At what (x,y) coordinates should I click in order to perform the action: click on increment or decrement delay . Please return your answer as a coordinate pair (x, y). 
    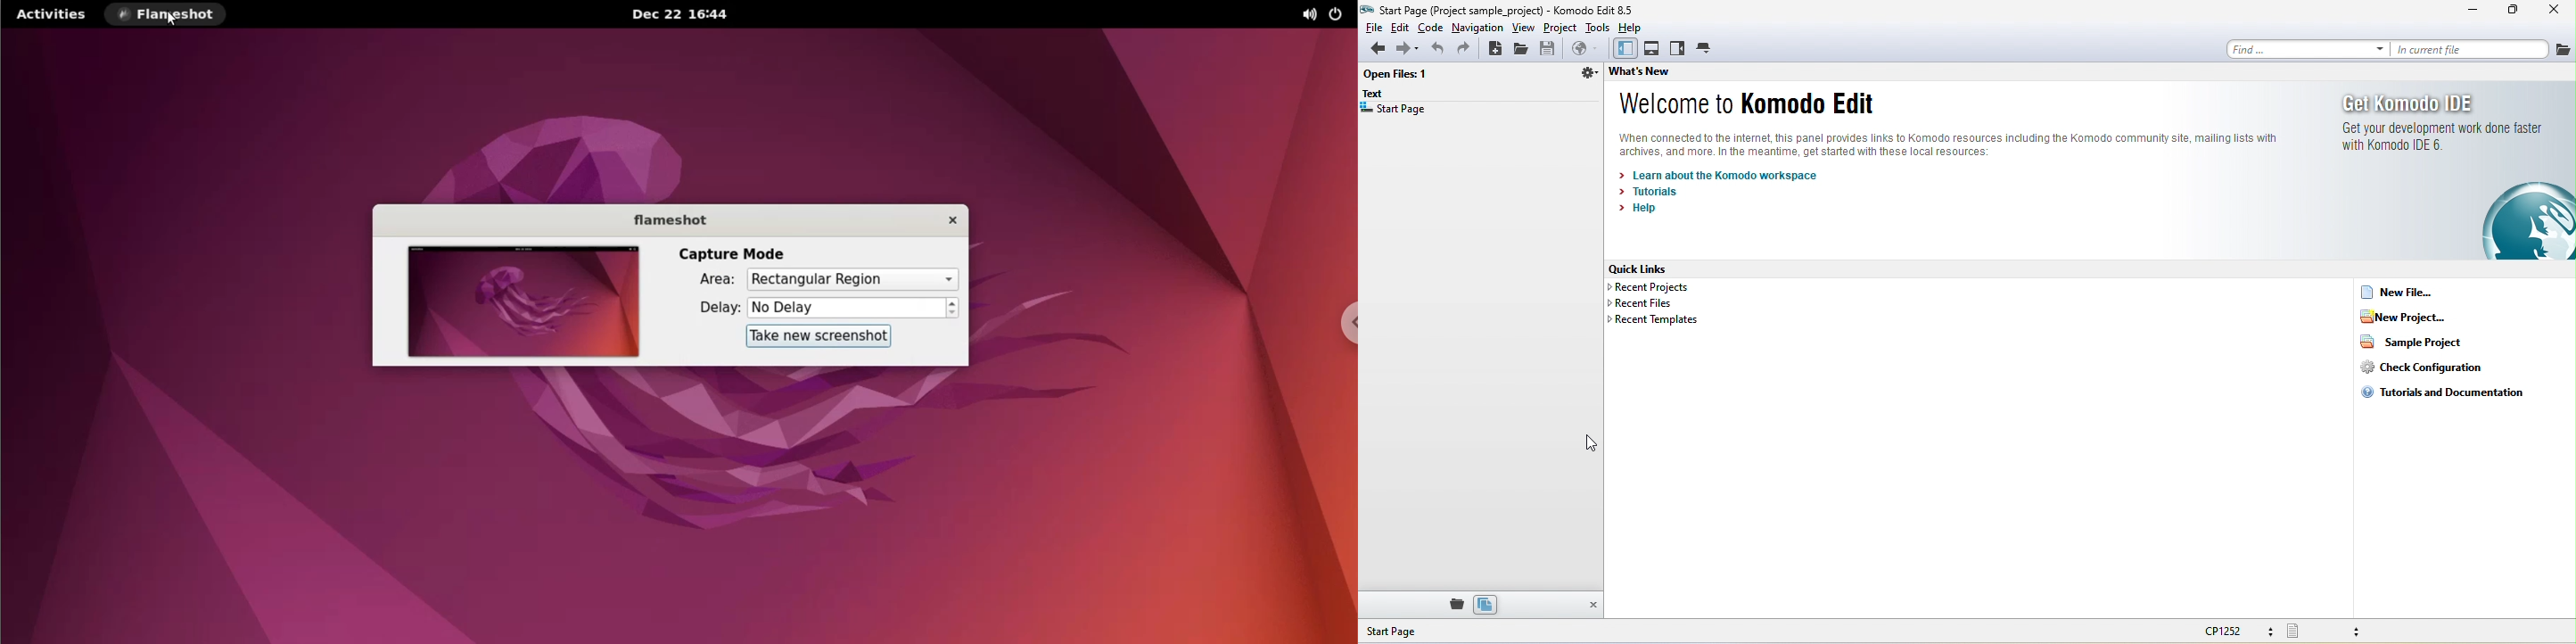
    Looking at the image, I should click on (953, 308).